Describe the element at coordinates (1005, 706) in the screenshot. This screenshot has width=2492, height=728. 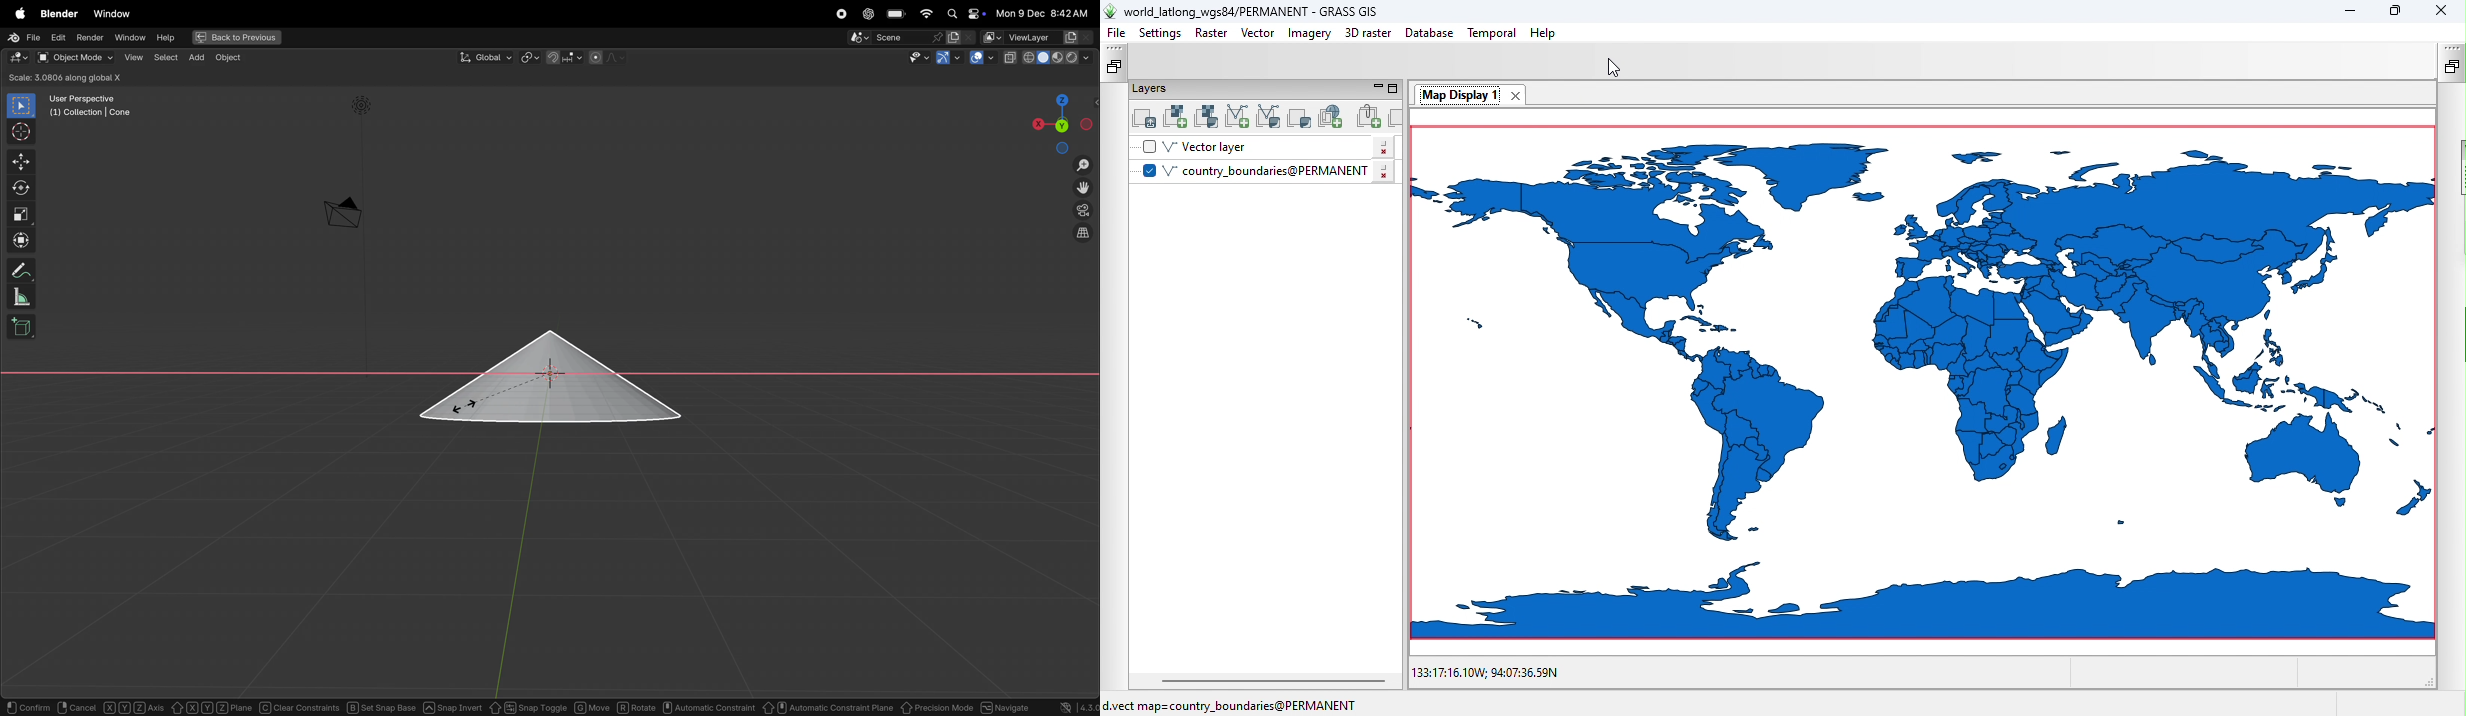
I see `Navigate` at that location.